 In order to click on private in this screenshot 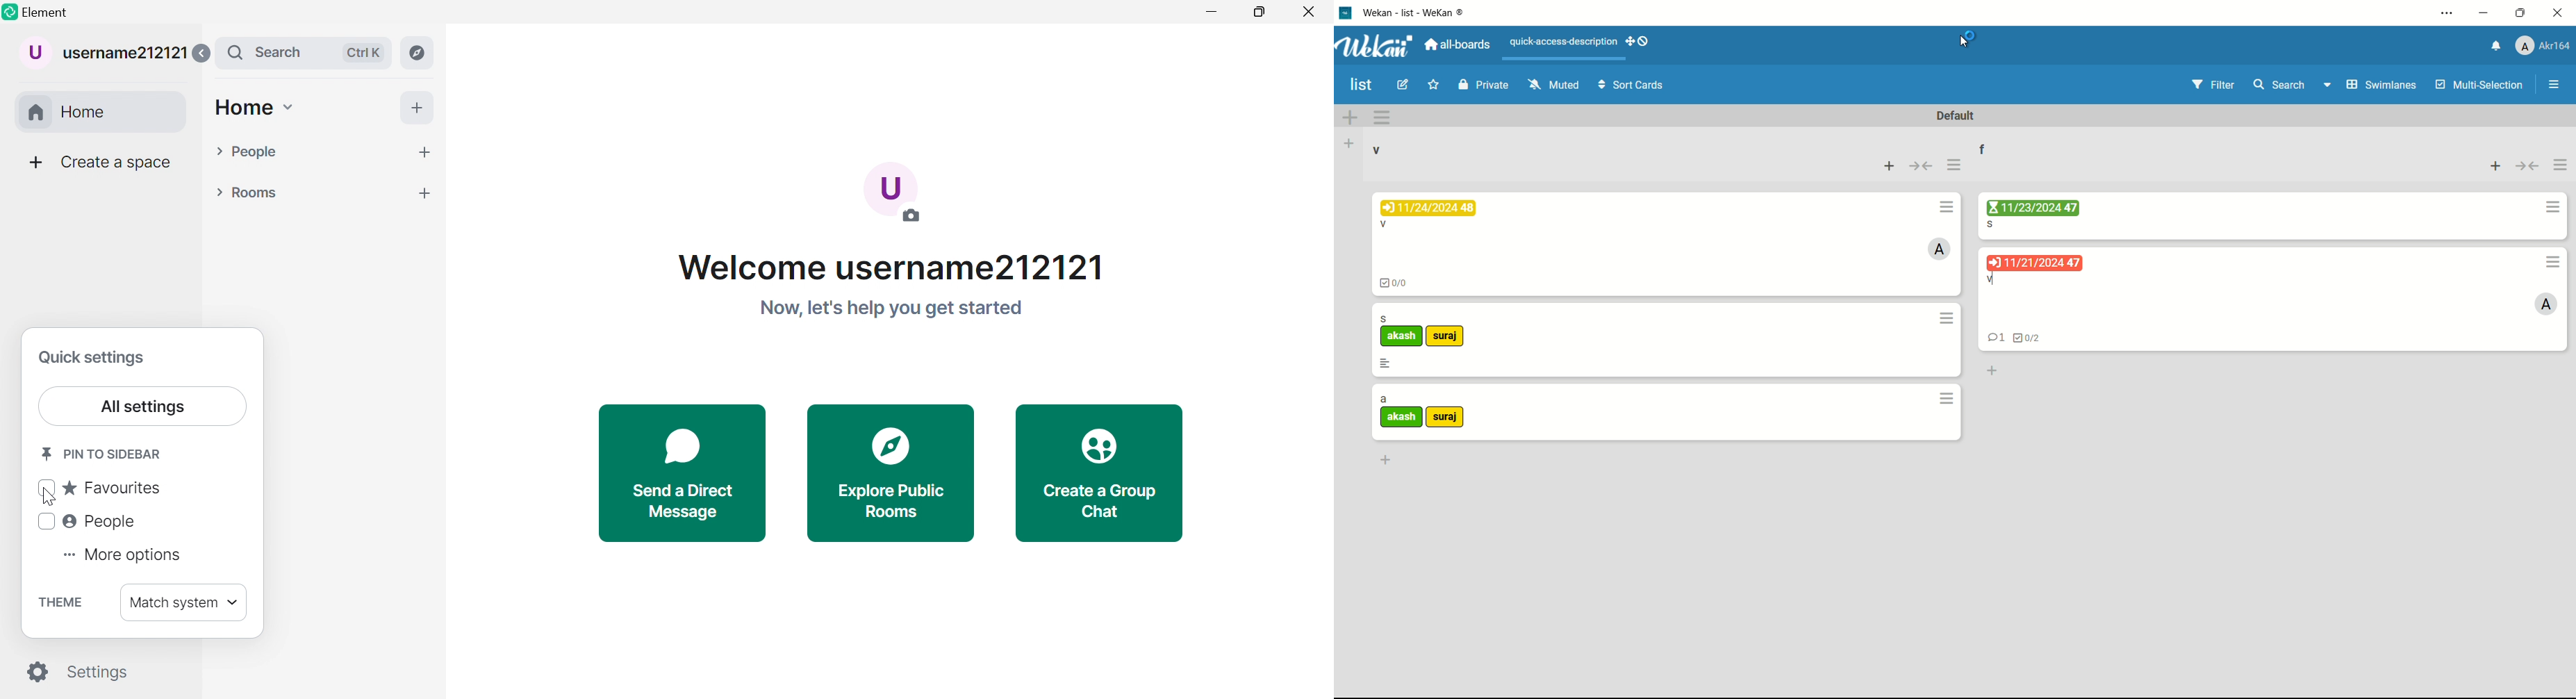, I will do `click(1486, 84)`.